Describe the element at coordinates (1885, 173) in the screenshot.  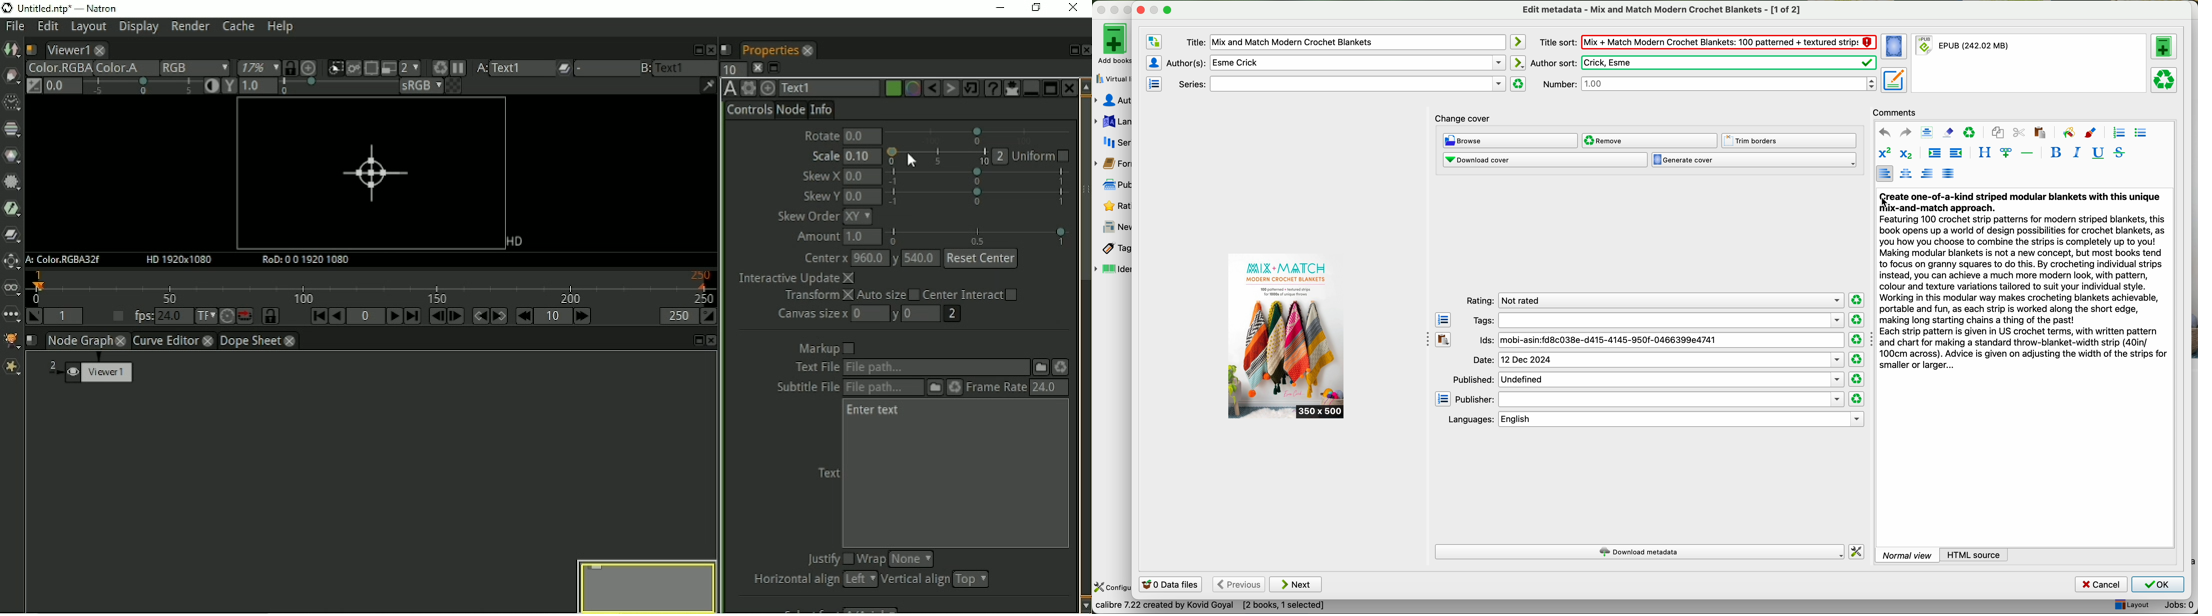
I see `align left` at that location.